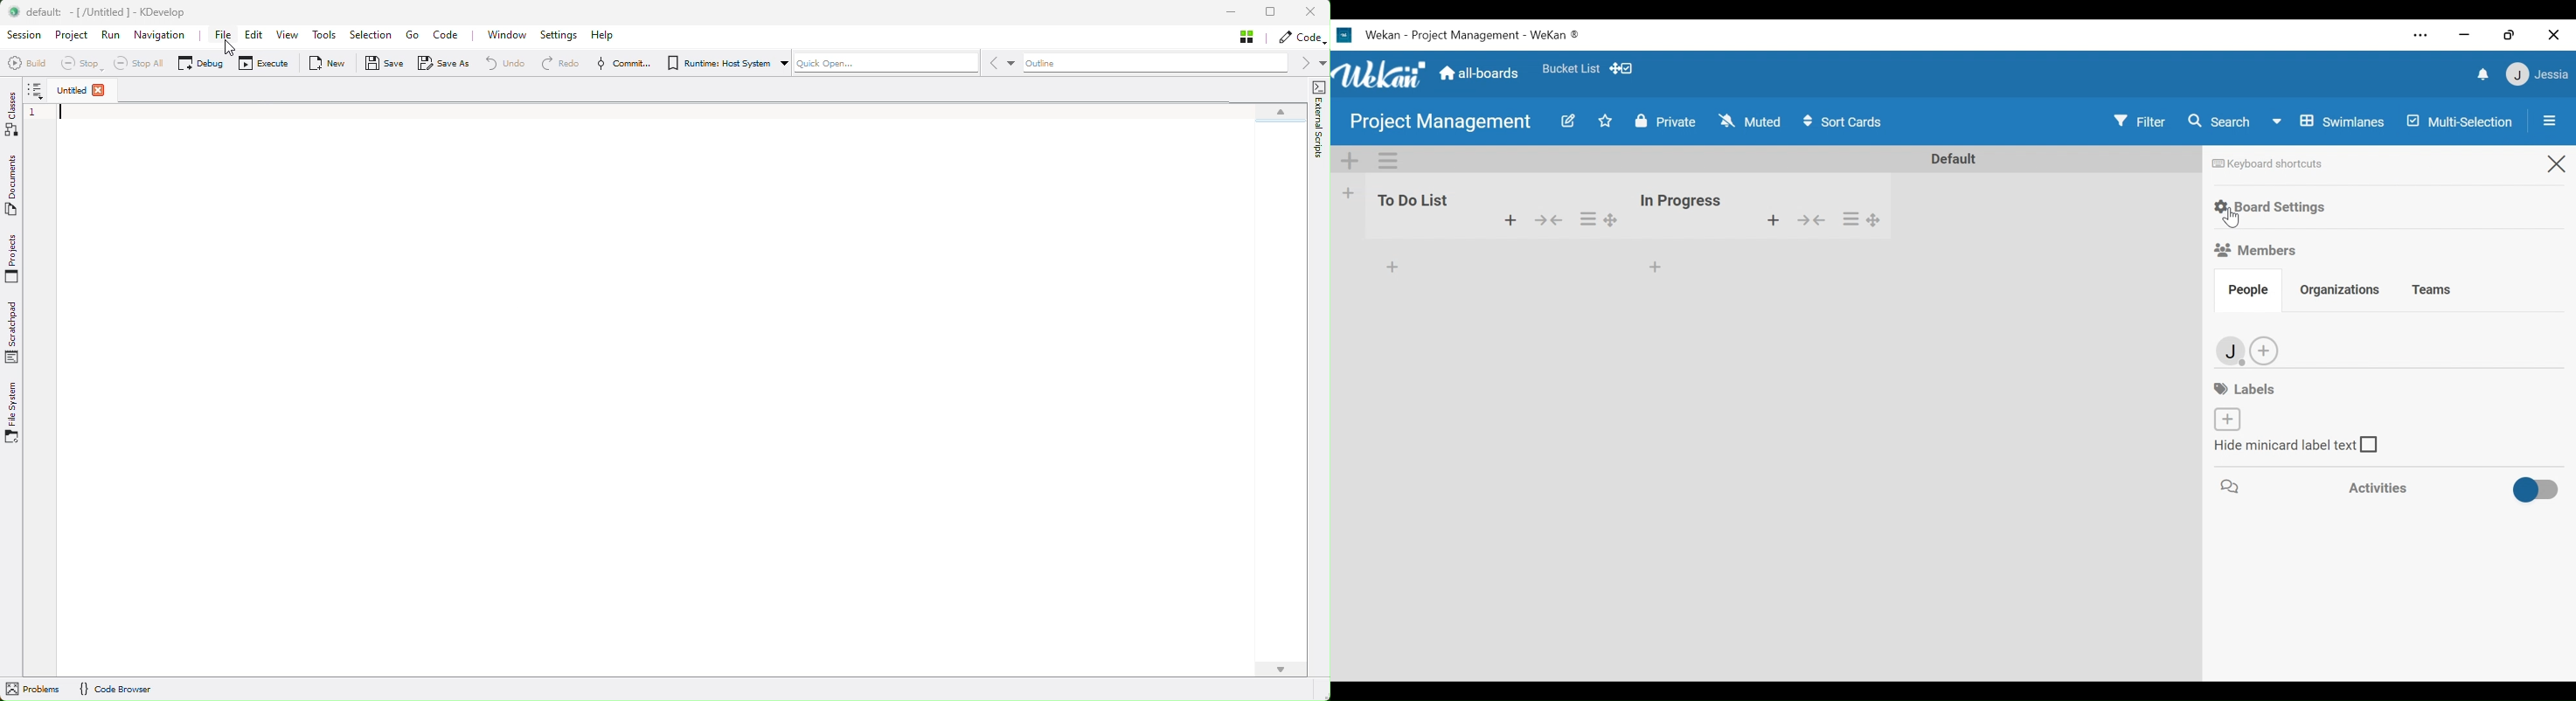 Image resolution: width=2576 pixels, height=728 pixels. I want to click on People, so click(2244, 290).